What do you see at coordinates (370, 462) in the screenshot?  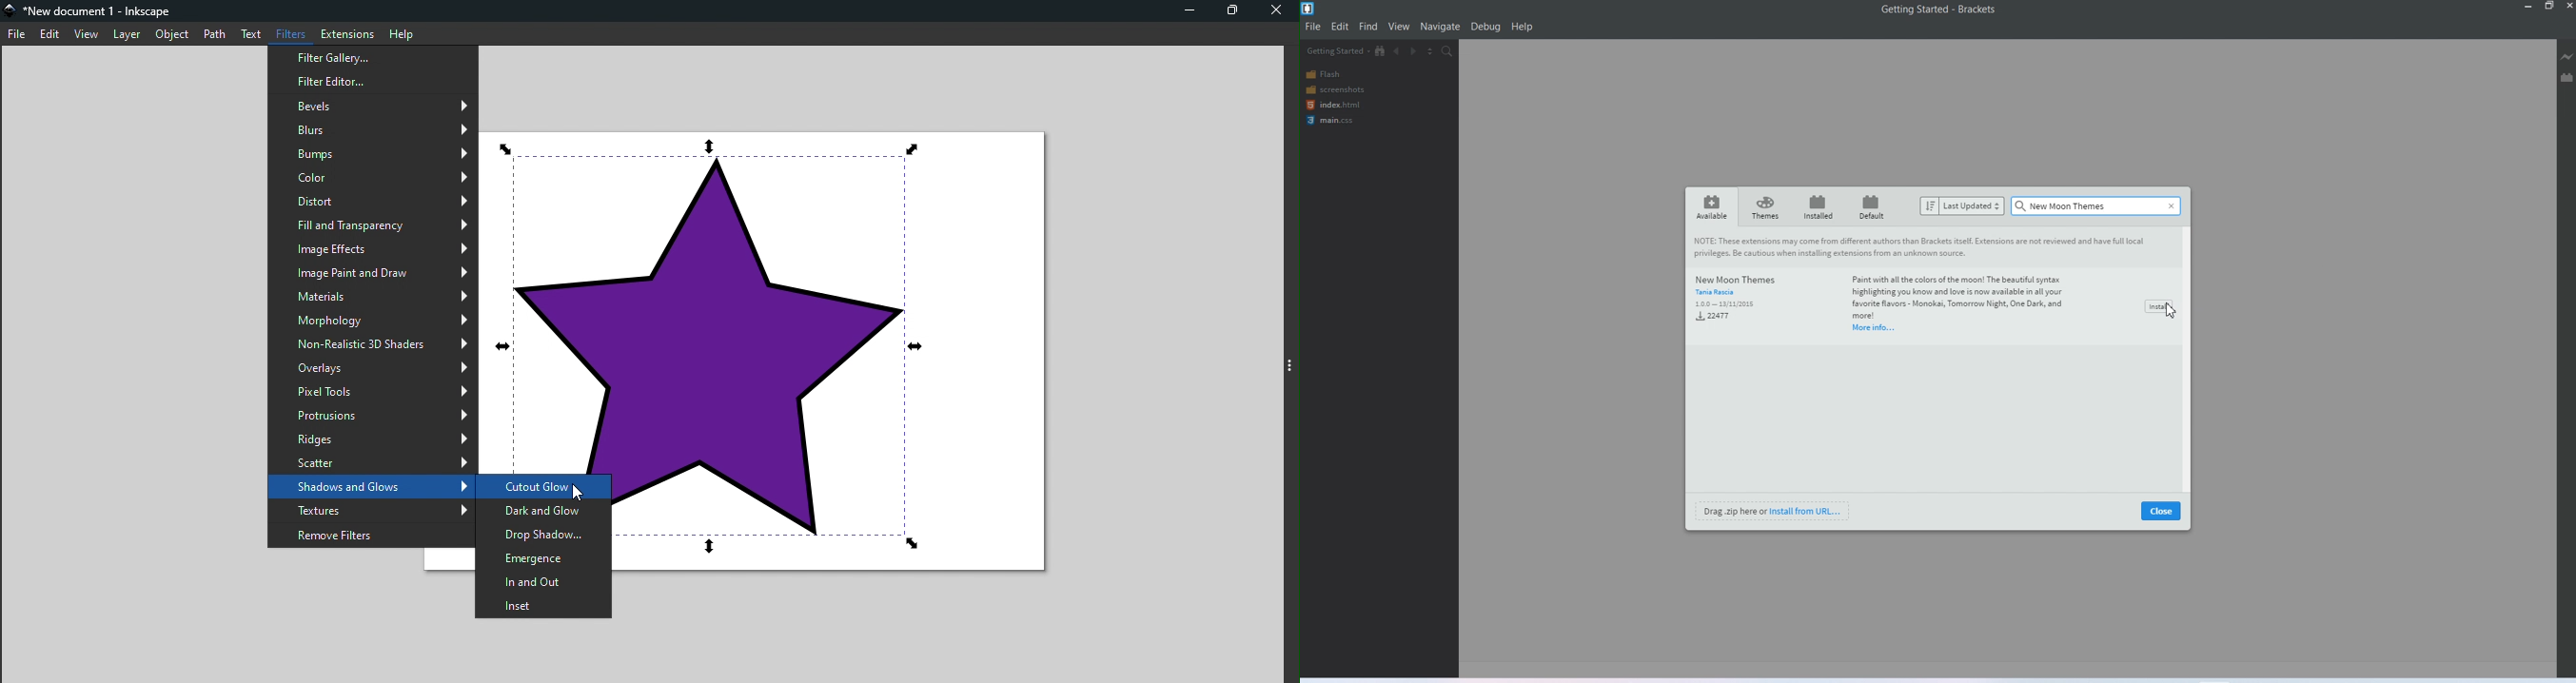 I see `Scatter` at bounding box center [370, 462].